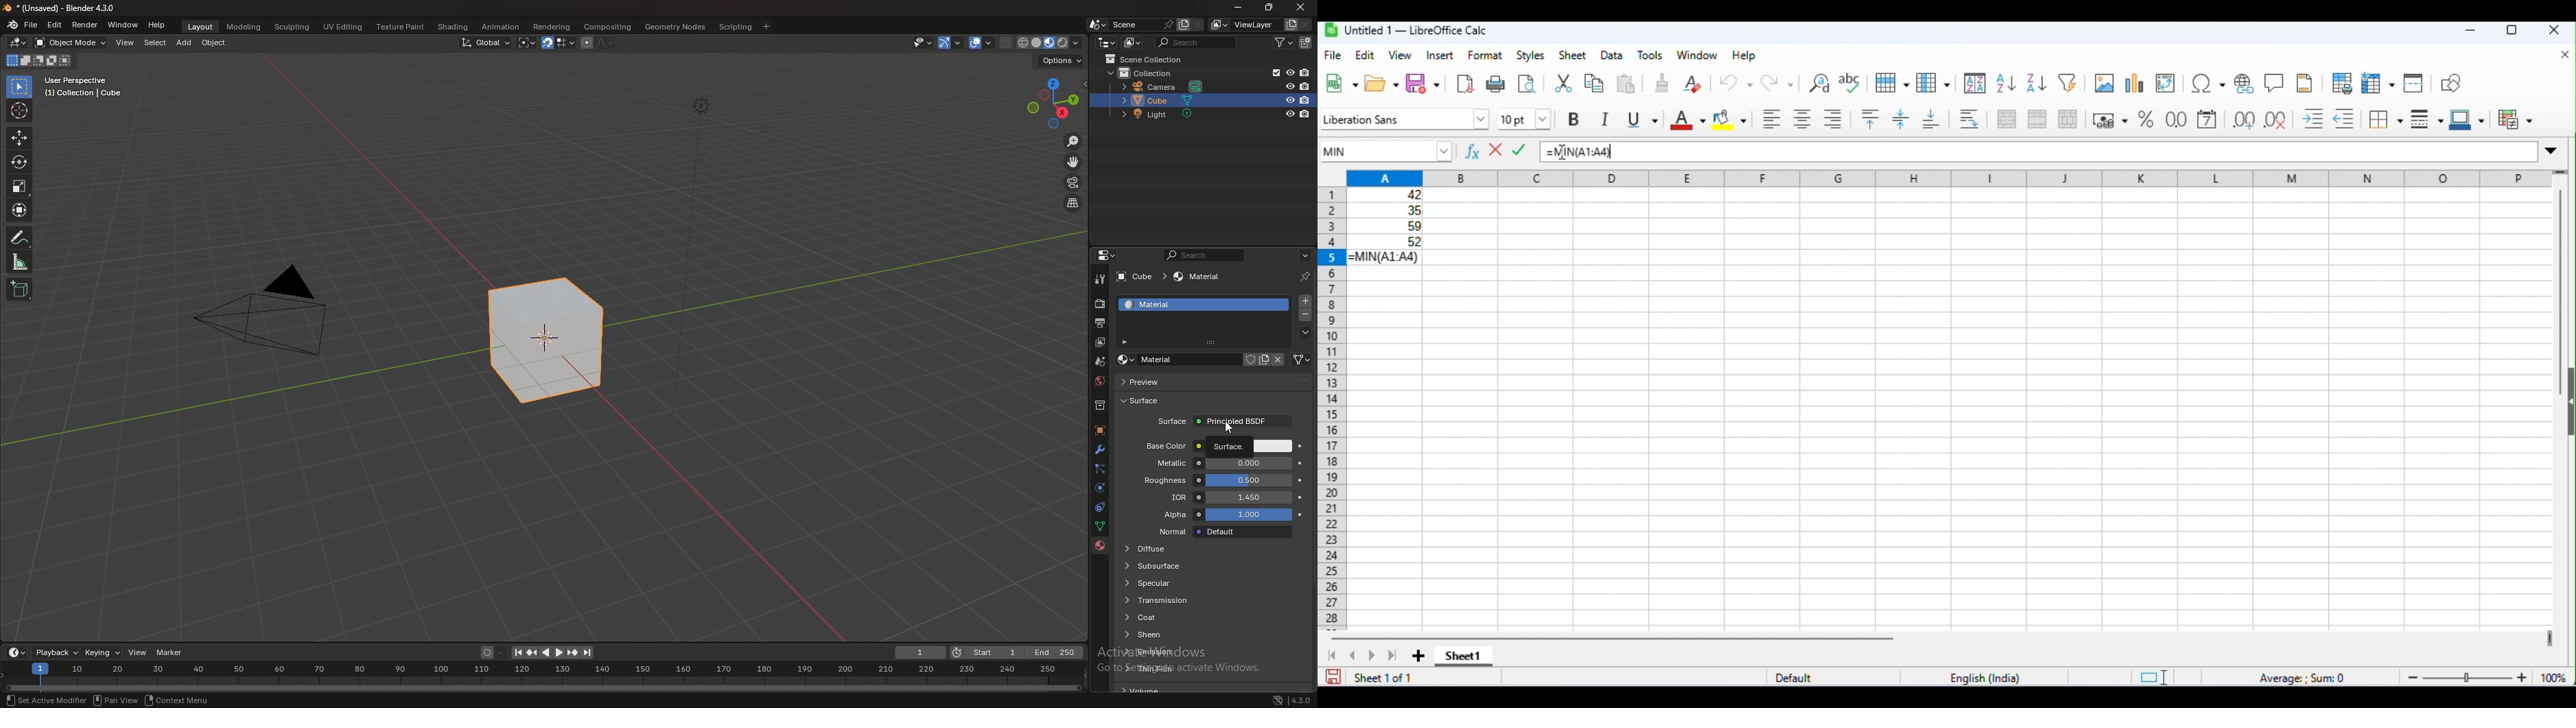  What do you see at coordinates (1305, 333) in the screenshot?
I see `dropdown` at bounding box center [1305, 333].